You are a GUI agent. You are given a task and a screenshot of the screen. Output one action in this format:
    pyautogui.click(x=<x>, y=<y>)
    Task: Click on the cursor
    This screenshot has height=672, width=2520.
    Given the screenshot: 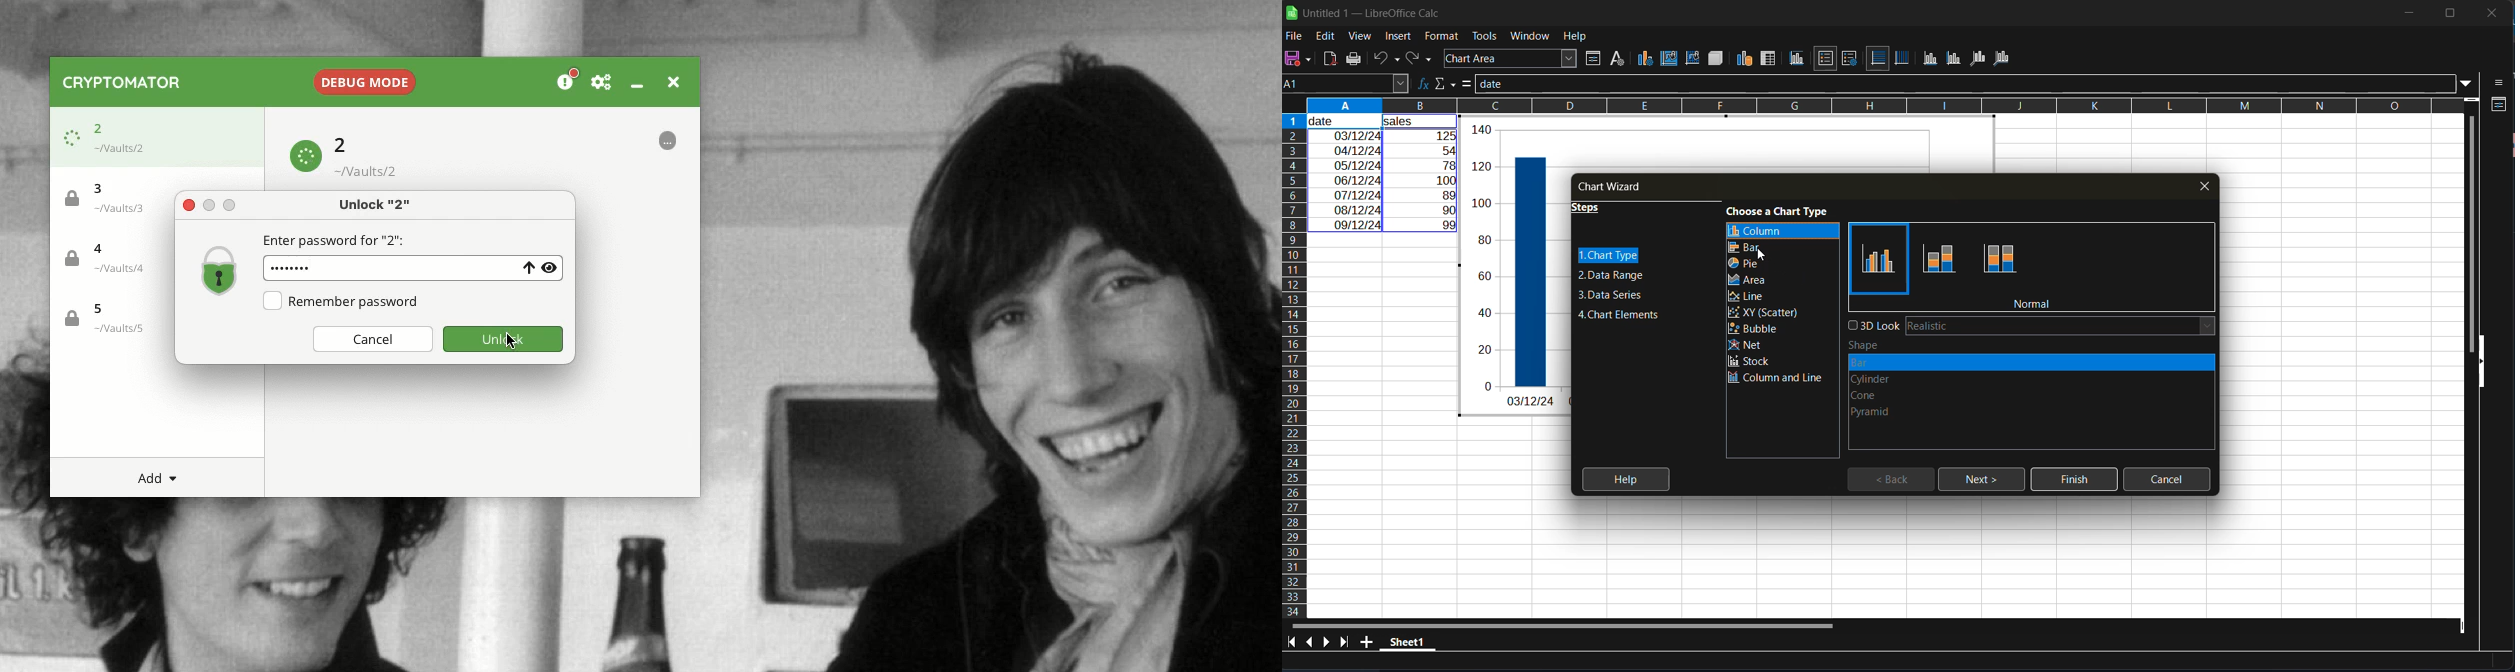 What is the action you would take?
    pyautogui.click(x=1763, y=255)
    